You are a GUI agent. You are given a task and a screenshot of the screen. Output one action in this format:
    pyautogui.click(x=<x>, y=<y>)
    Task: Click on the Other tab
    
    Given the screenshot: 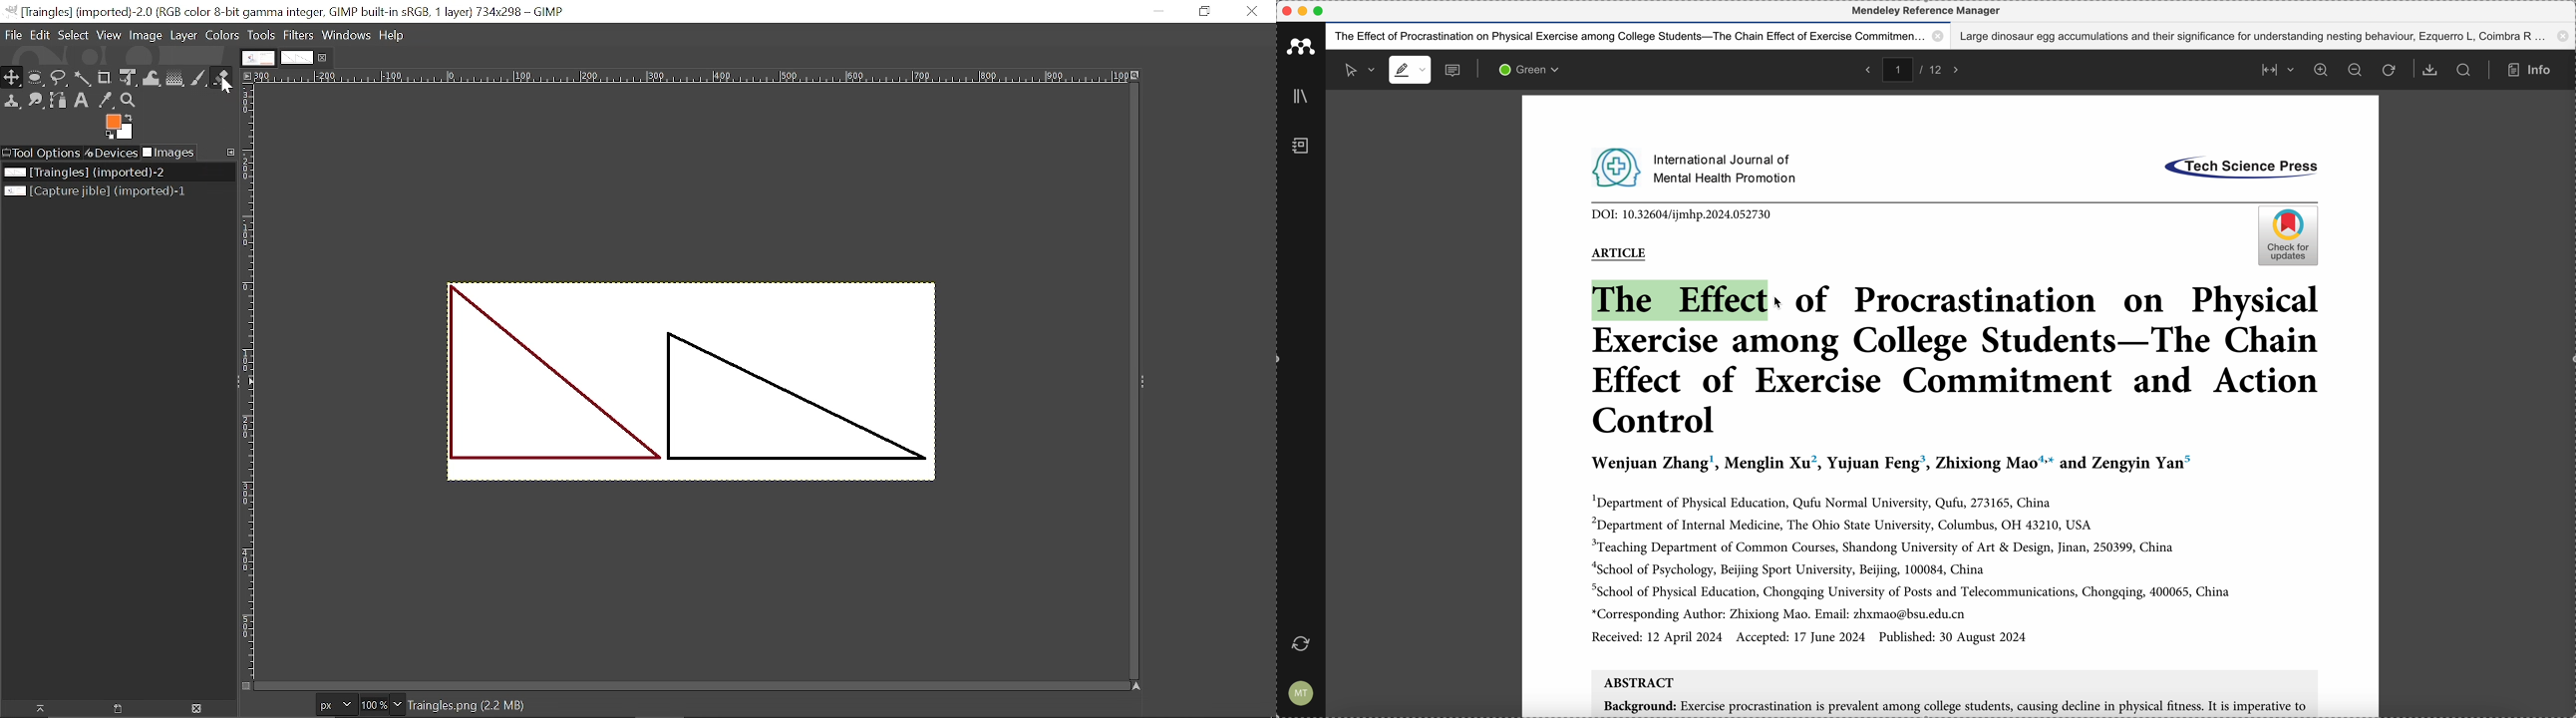 What is the action you would take?
    pyautogui.click(x=258, y=58)
    